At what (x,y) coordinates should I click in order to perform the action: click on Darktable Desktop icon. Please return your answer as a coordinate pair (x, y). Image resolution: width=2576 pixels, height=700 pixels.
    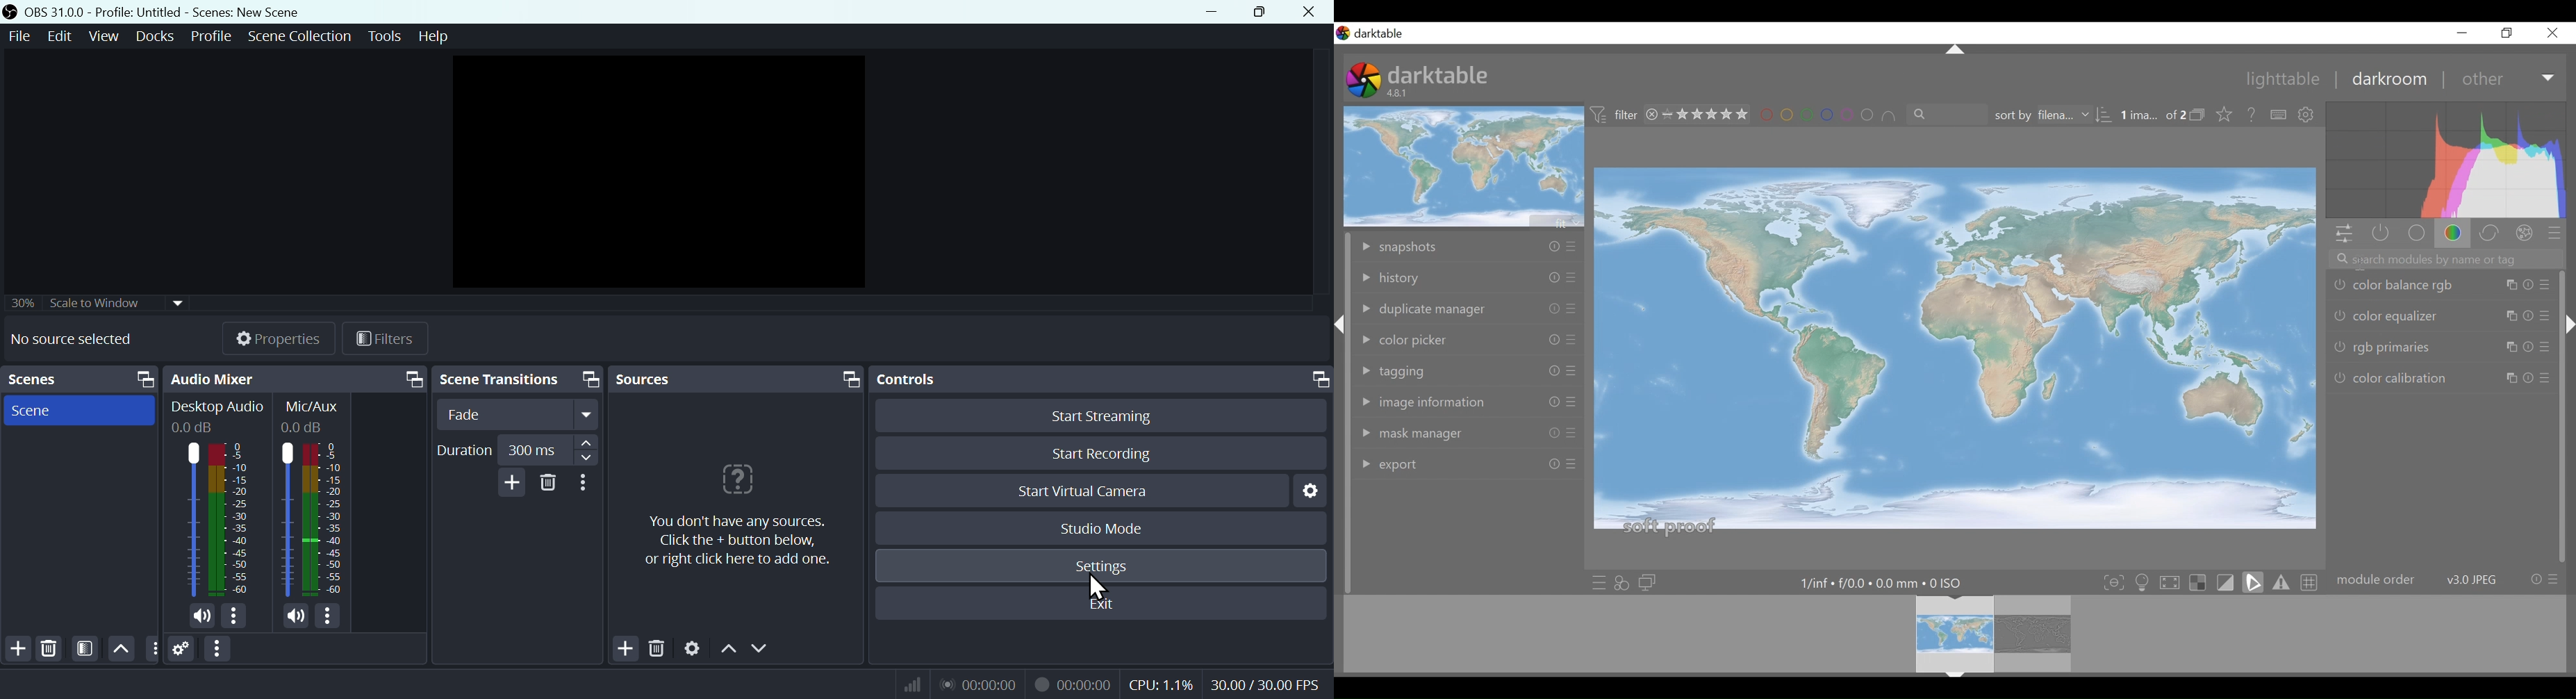
    Looking at the image, I should click on (1363, 79).